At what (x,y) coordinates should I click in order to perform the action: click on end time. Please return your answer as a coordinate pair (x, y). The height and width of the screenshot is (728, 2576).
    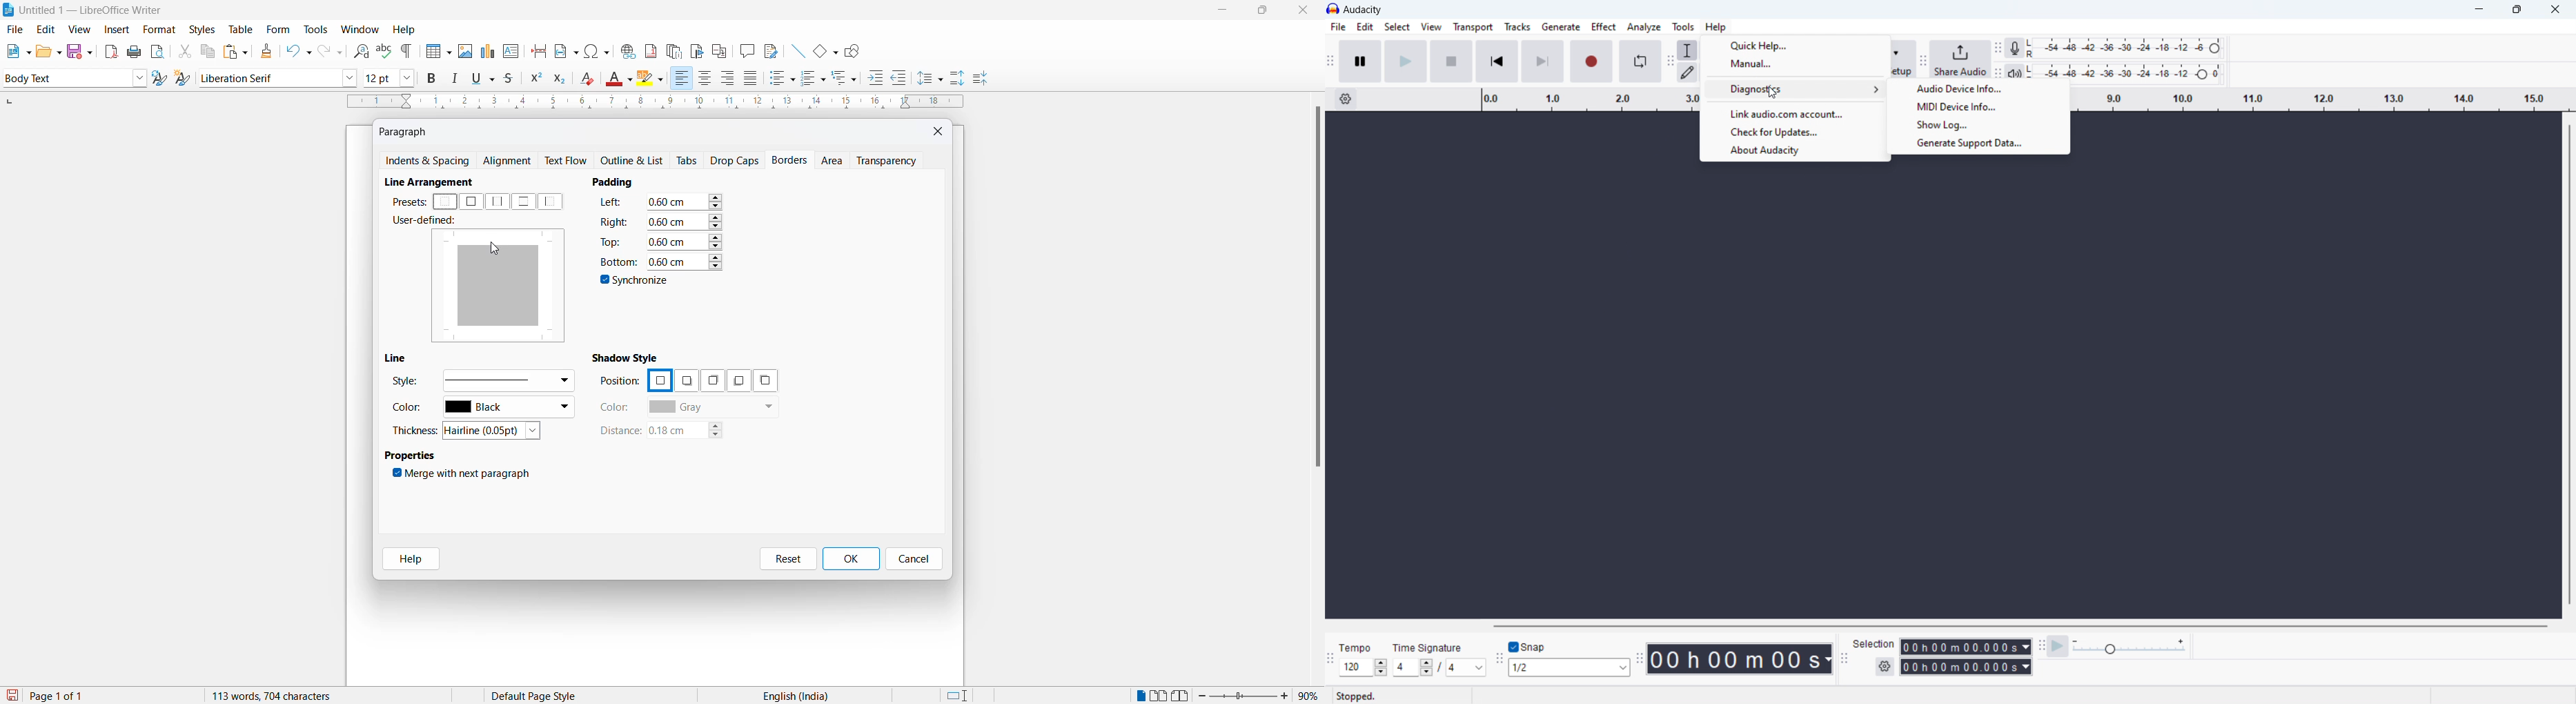
    Looking at the image, I should click on (1966, 666).